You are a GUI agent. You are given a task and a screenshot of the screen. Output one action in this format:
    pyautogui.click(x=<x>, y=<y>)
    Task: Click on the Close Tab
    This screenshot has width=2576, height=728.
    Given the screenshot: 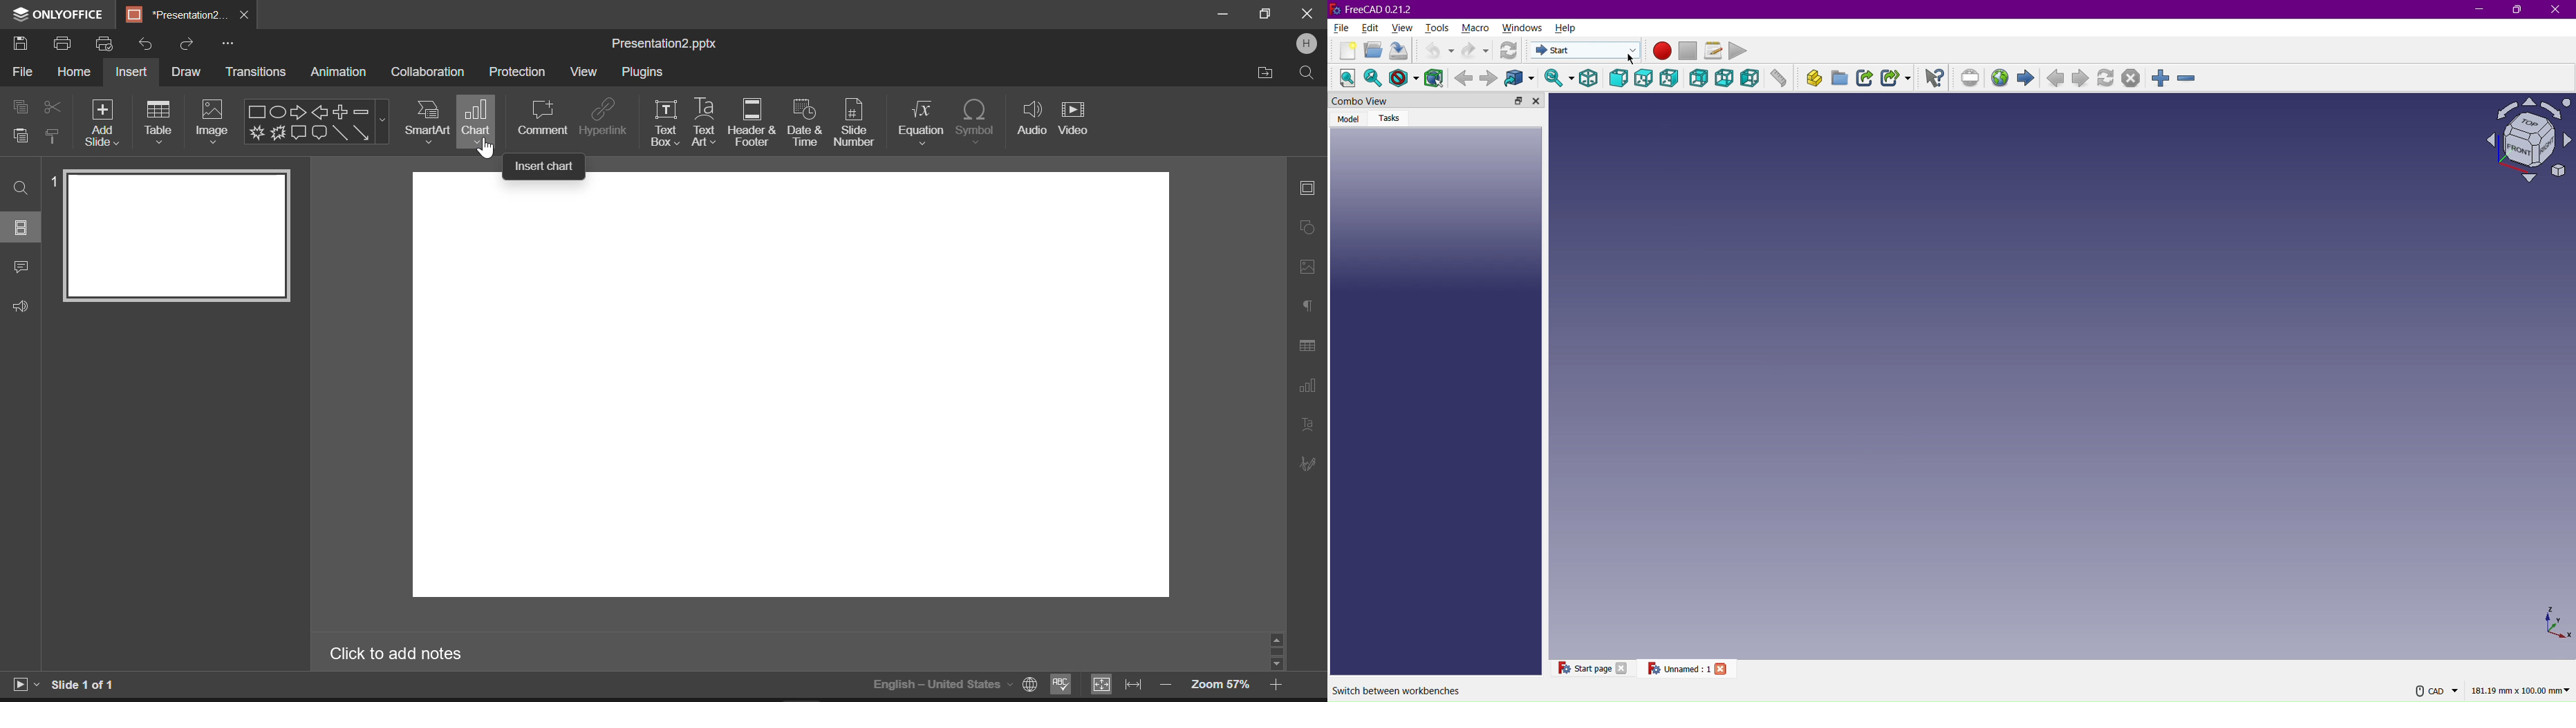 What is the action you would take?
    pyautogui.click(x=245, y=15)
    